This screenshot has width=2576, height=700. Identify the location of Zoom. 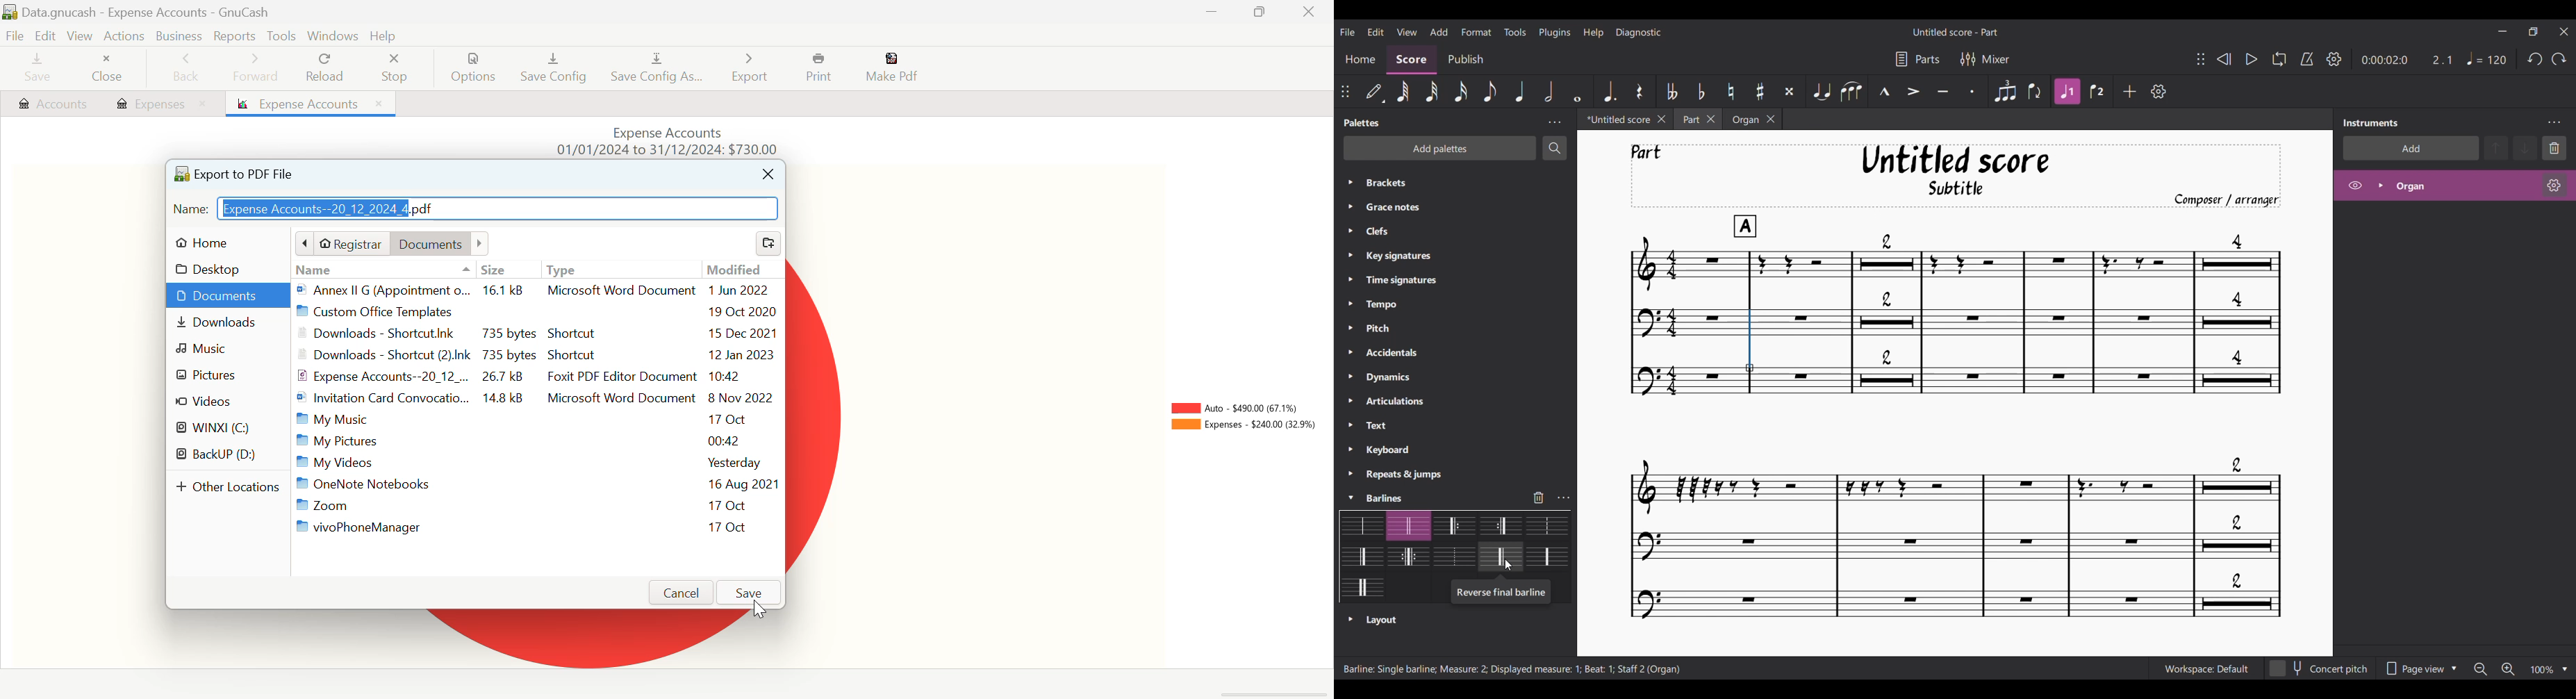
(537, 505).